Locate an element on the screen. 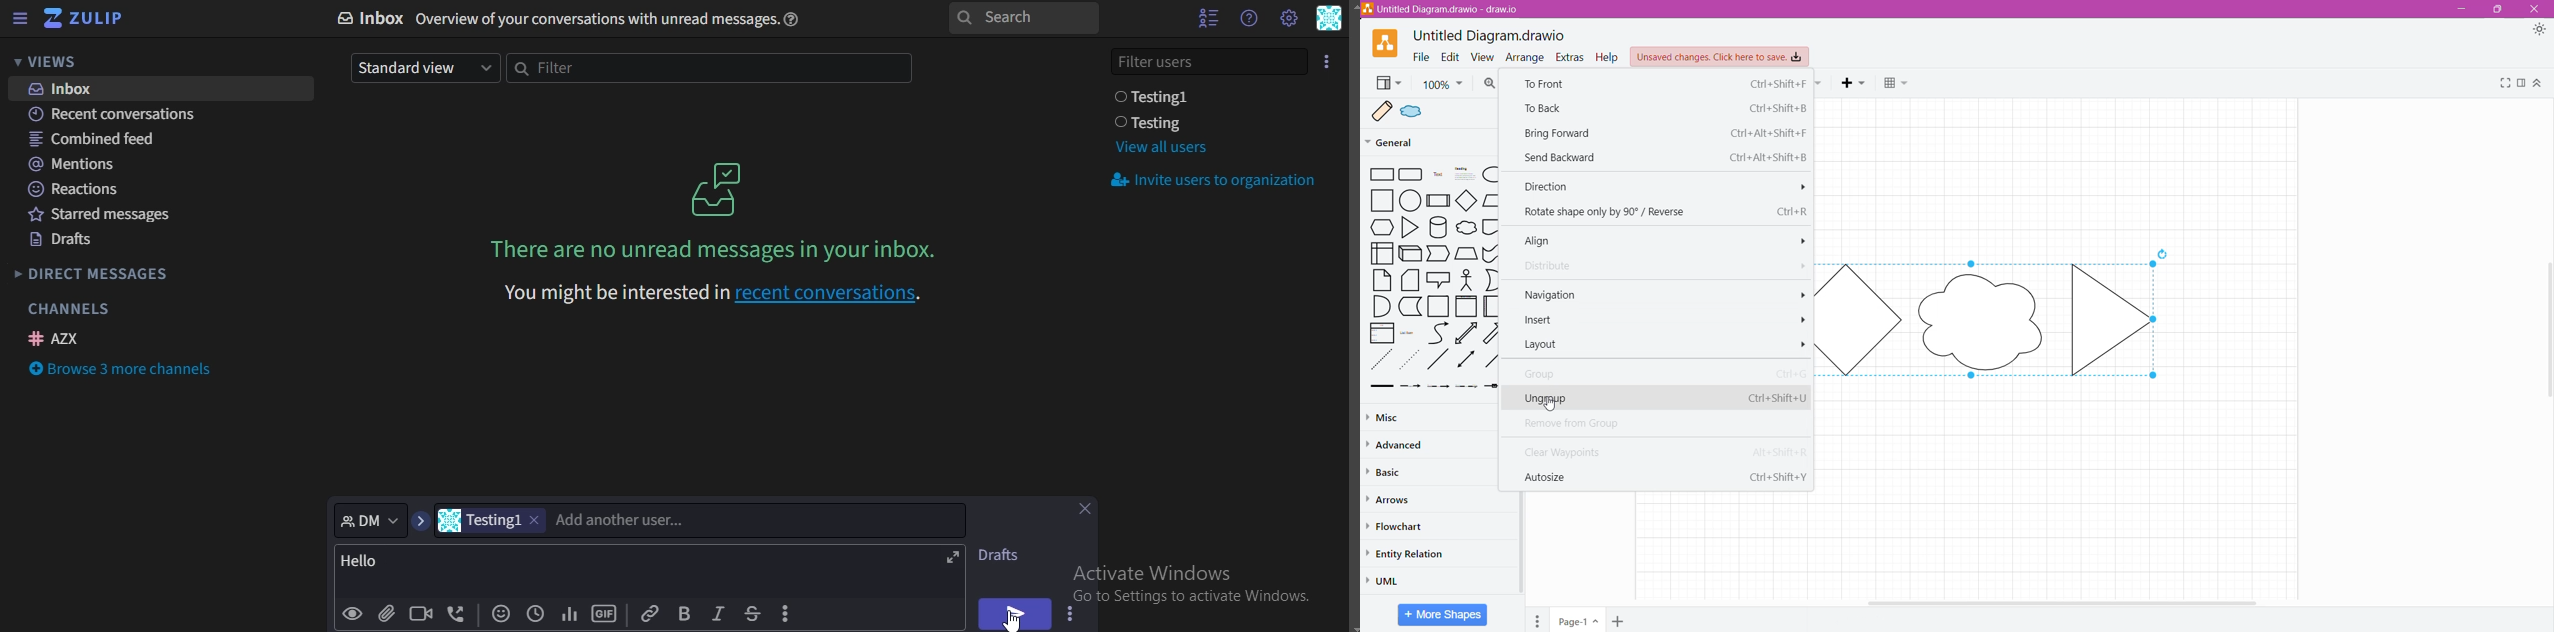  Insert is located at coordinates (1856, 85).